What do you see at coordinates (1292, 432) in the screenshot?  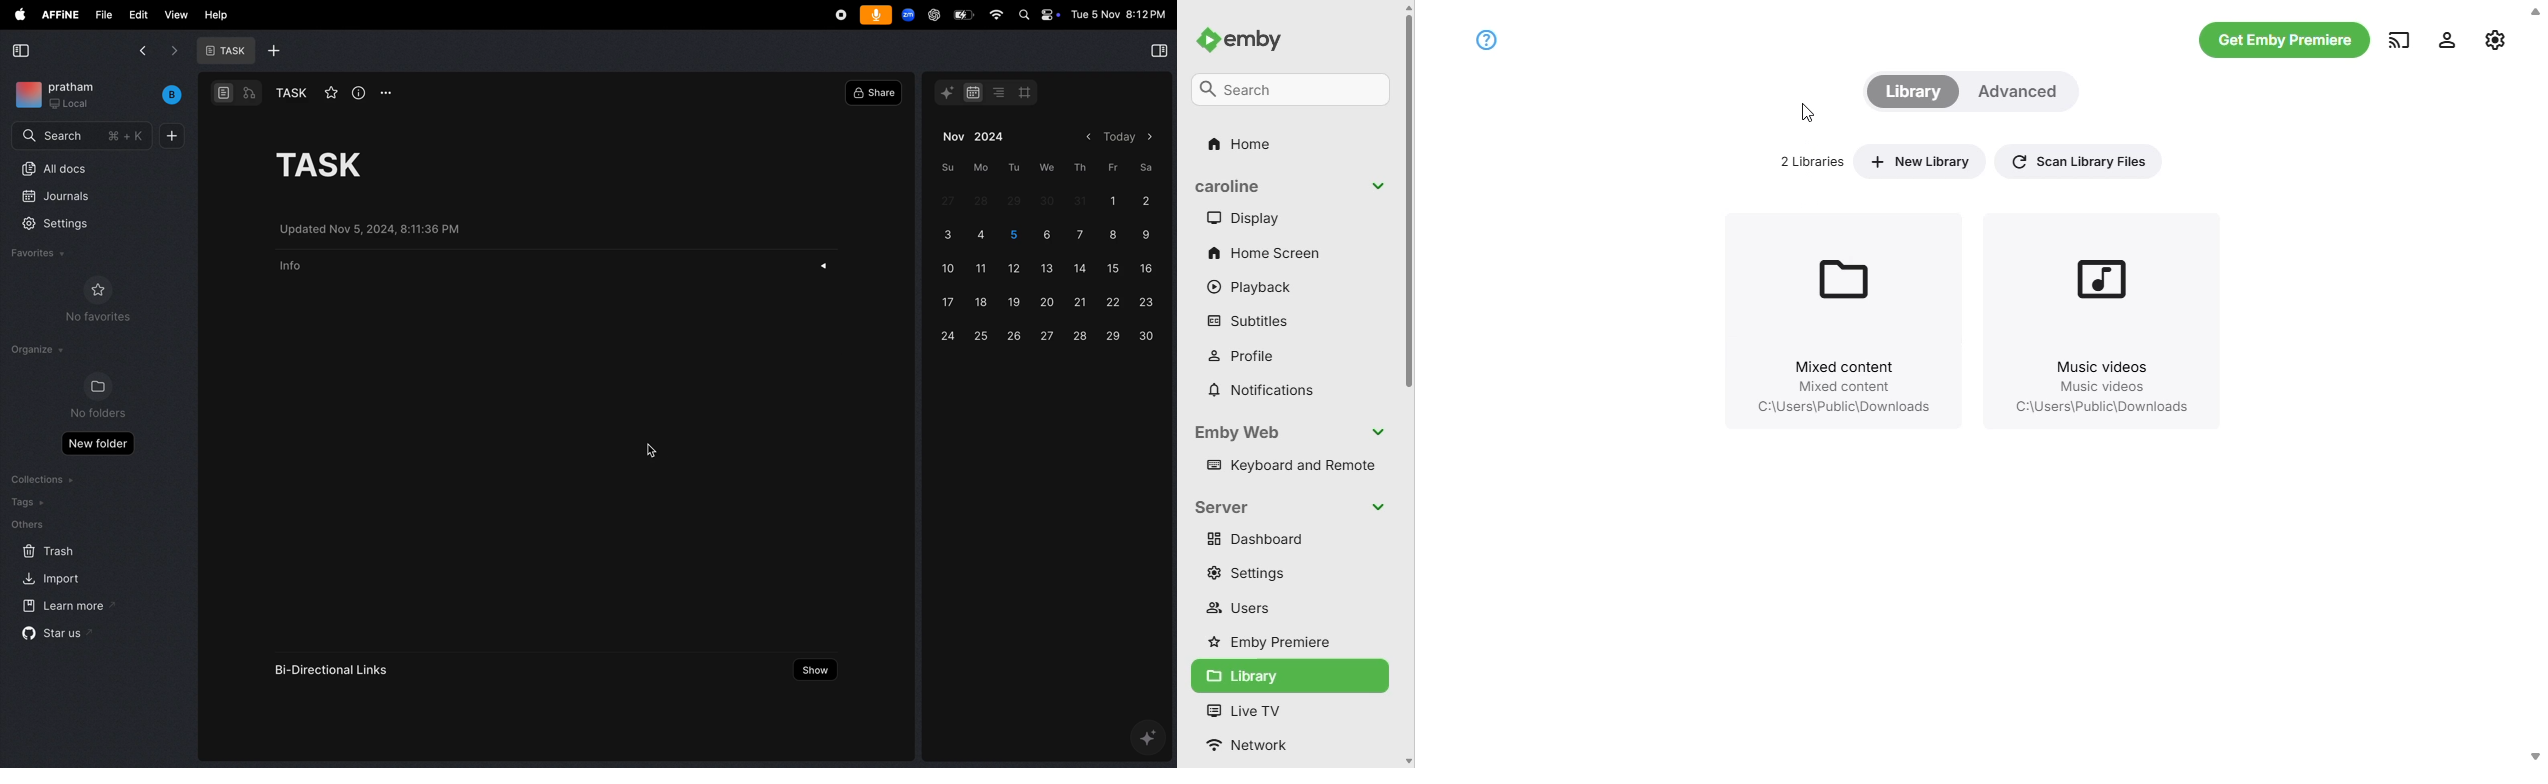 I see `emby web` at bounding box center [1292, 432].